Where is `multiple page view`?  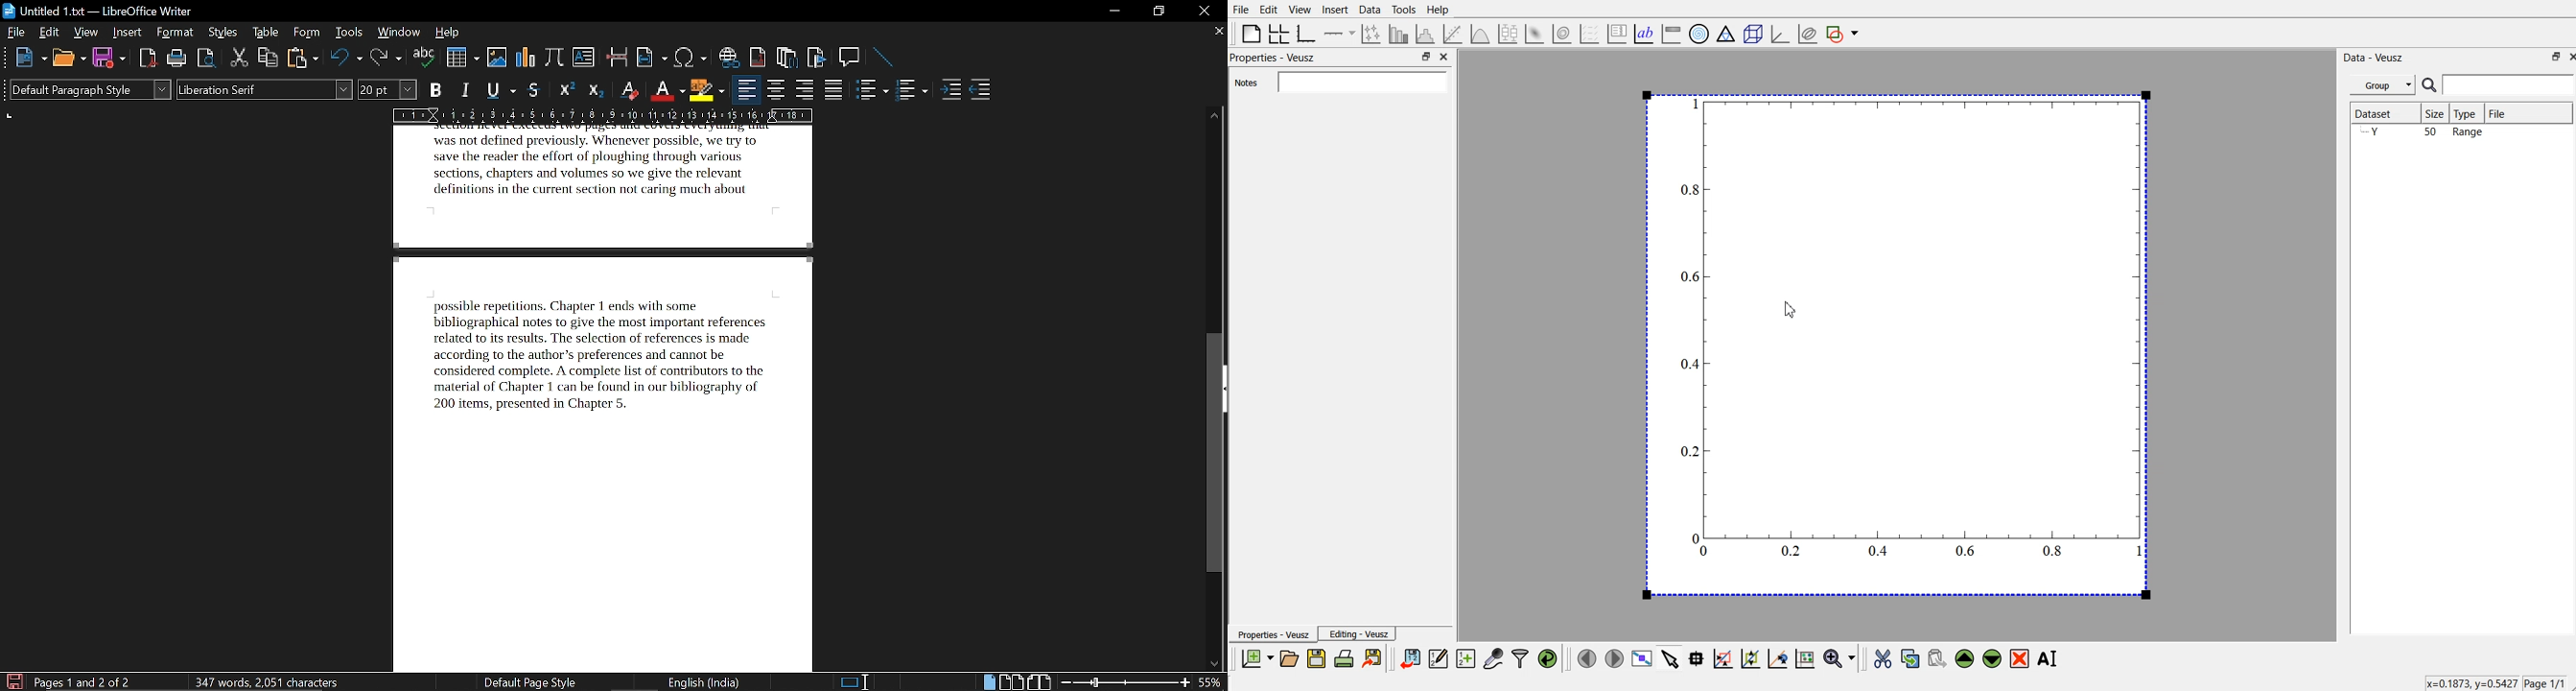
multiple page view is located at coordinates (1011, 681).